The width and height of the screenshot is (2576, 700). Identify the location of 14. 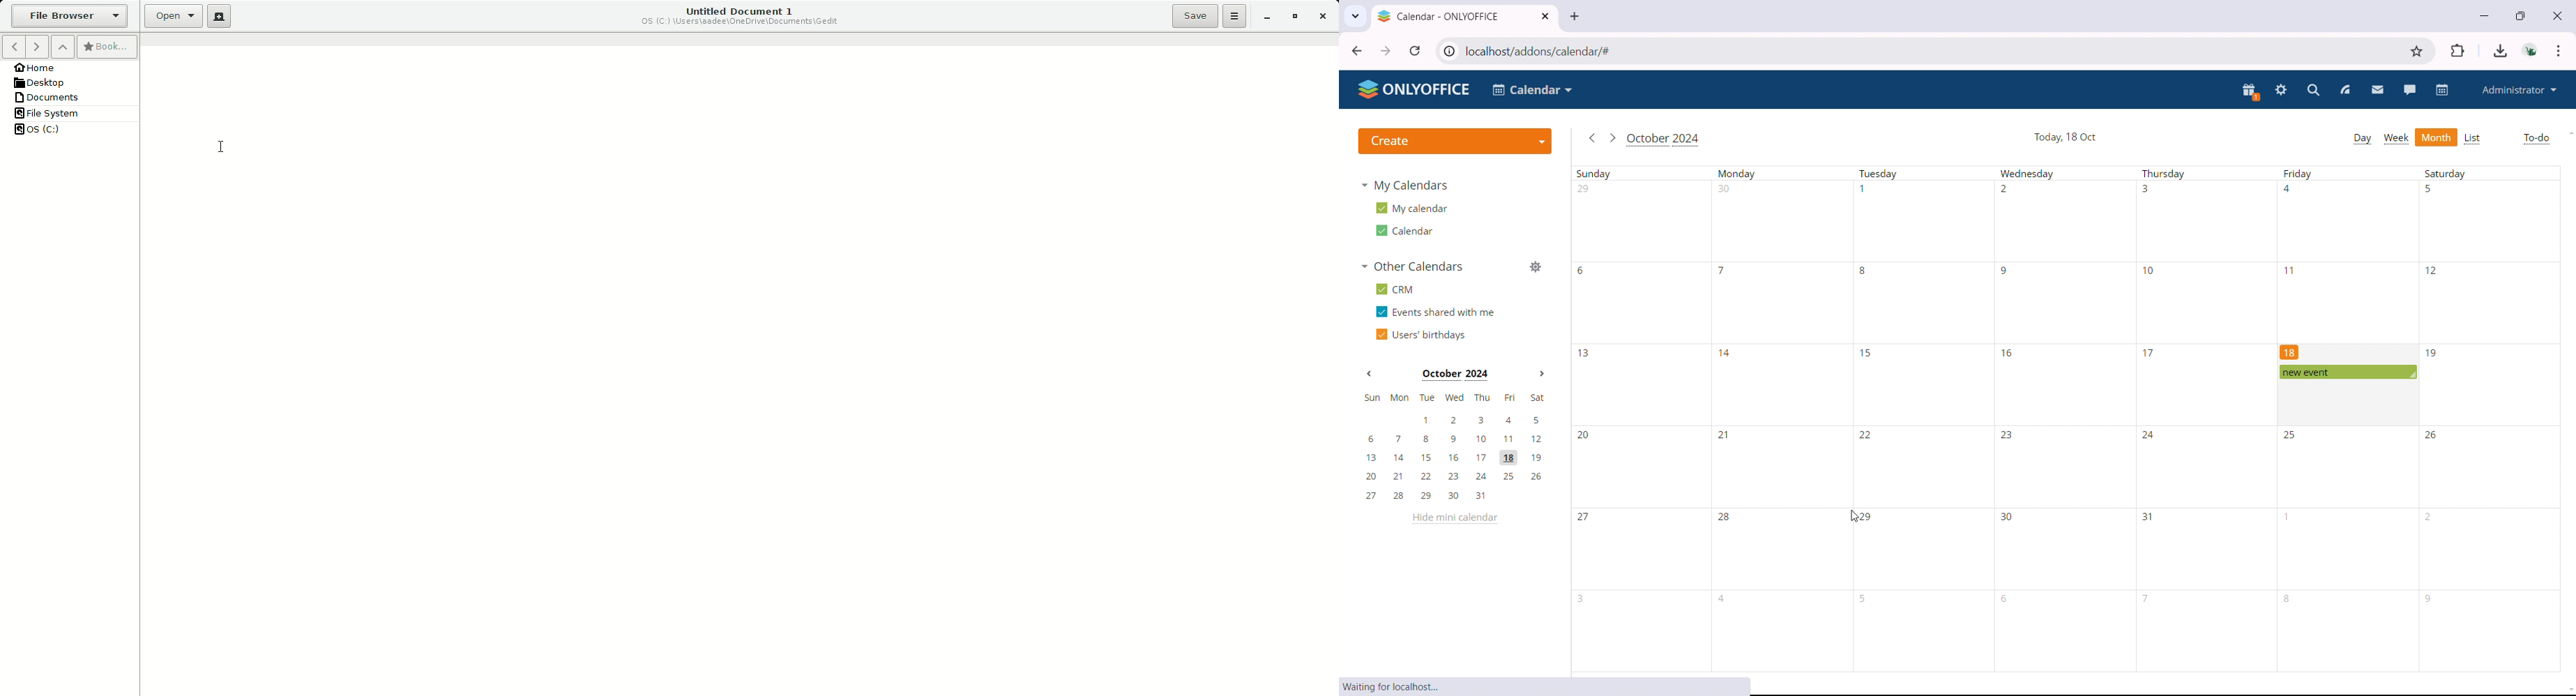
(1727, 353).